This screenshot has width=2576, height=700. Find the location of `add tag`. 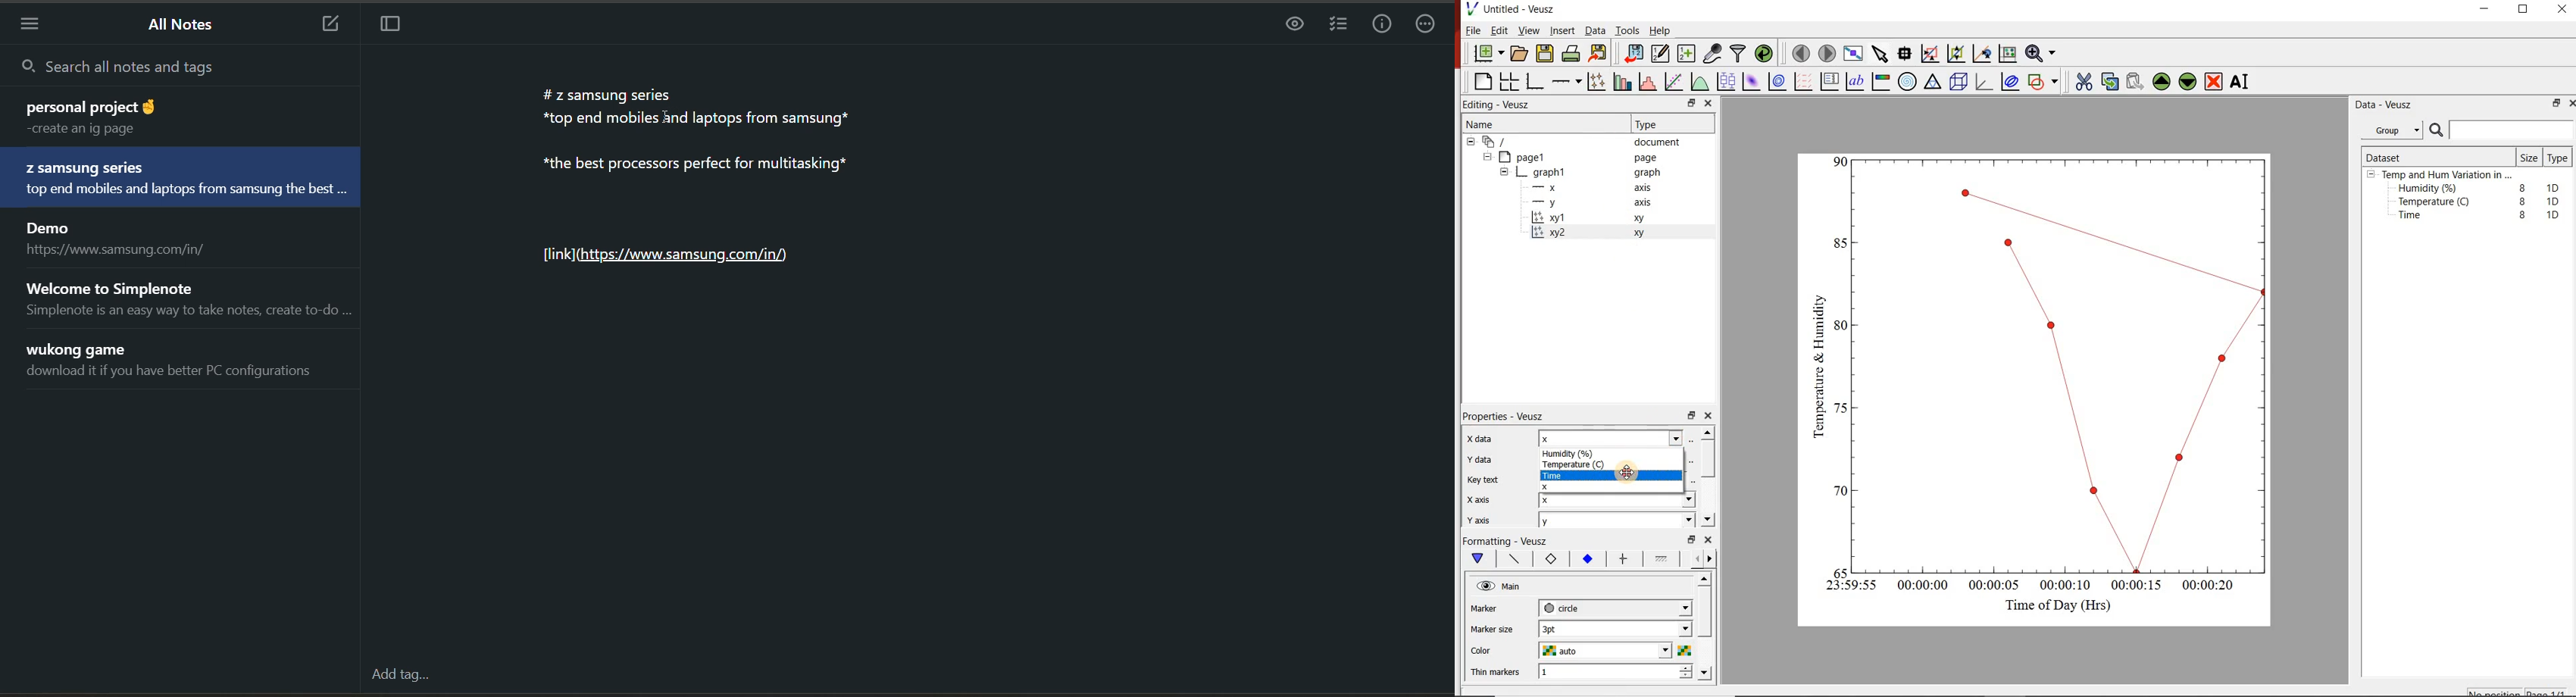

add tag is located at coordinates (400, 674).